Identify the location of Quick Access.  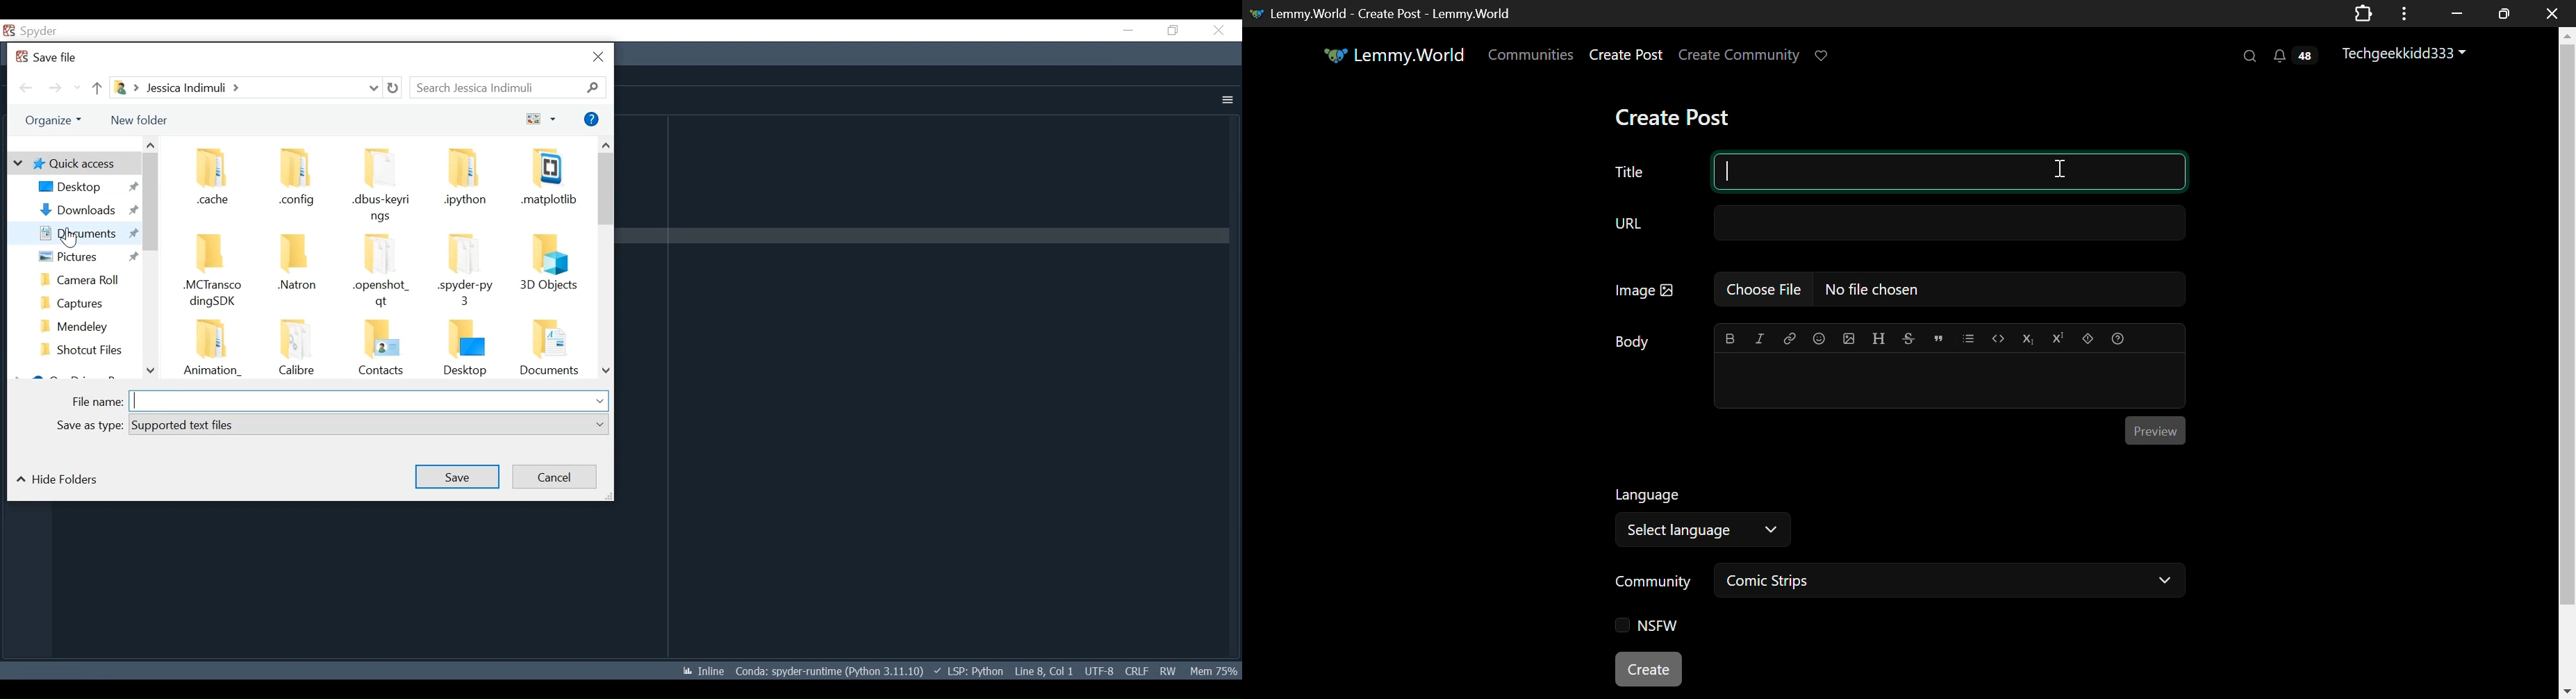
(72, 163).